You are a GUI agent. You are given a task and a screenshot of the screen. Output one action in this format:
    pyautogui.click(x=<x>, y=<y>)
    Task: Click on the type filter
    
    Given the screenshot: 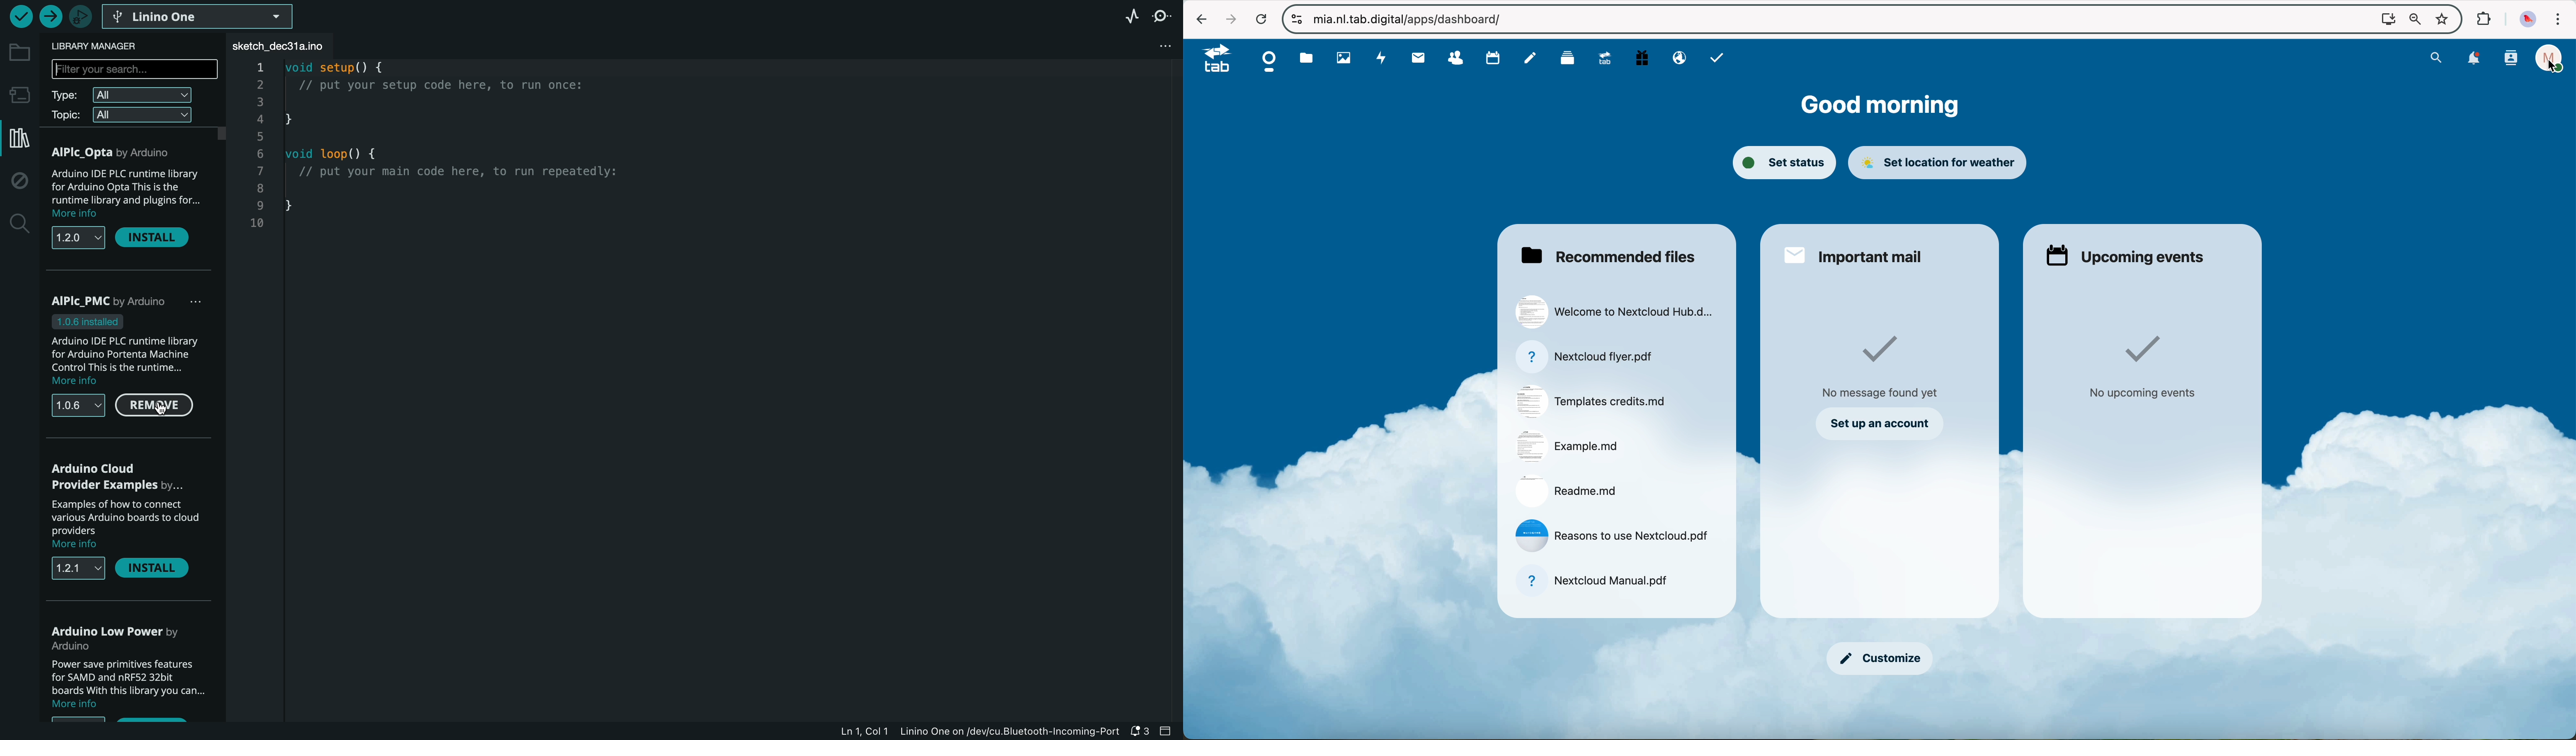 What is the action you would take?
    pyautogui.click(x=122, y=95)
    